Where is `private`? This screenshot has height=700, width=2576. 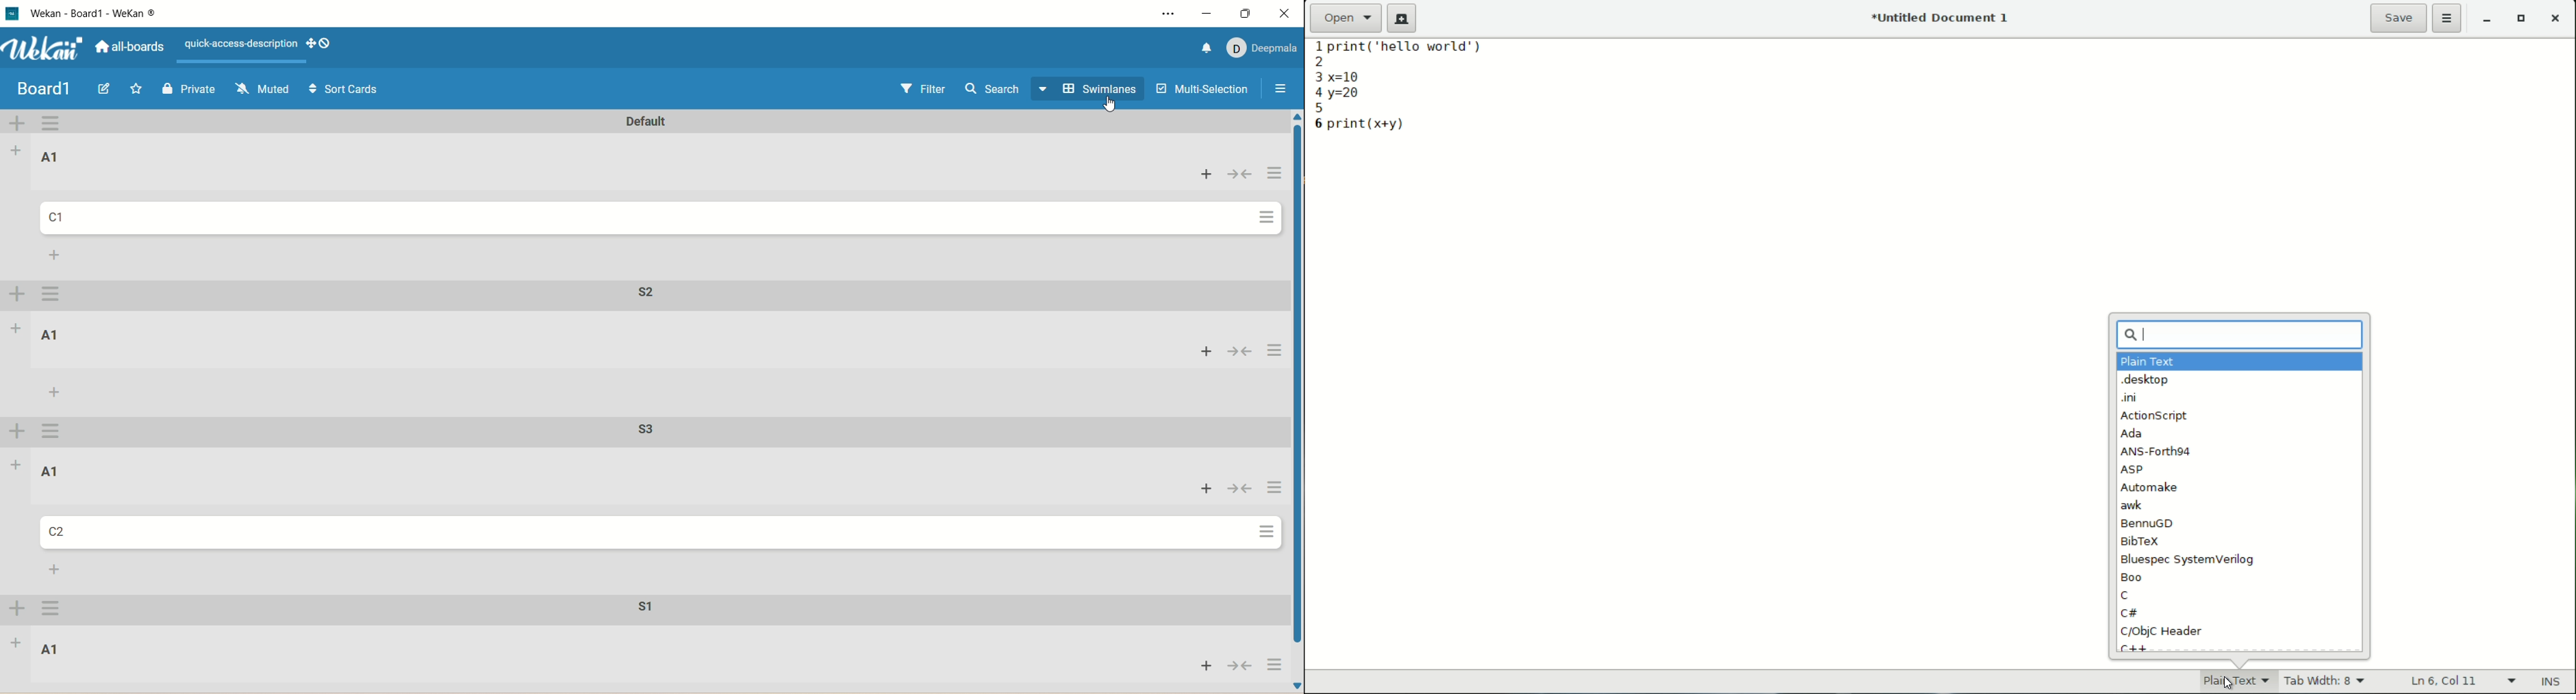 private is located at coordinates (191, 88).